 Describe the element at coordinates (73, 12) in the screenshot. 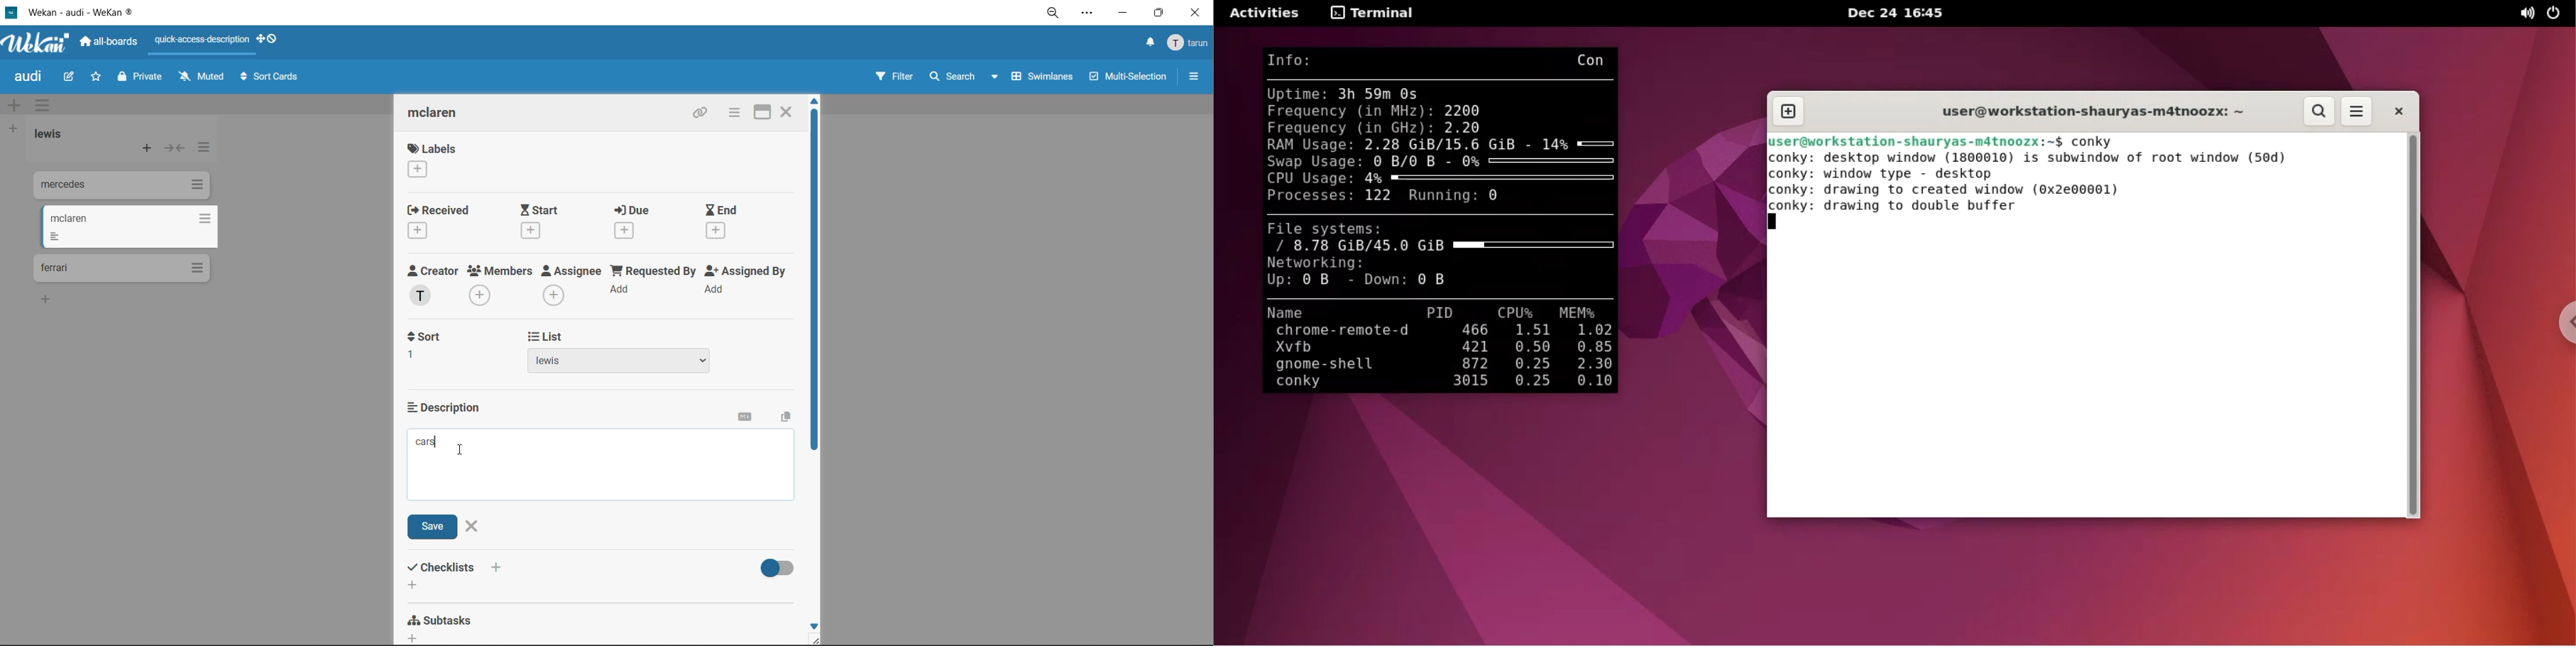

I see `app title` at that location.